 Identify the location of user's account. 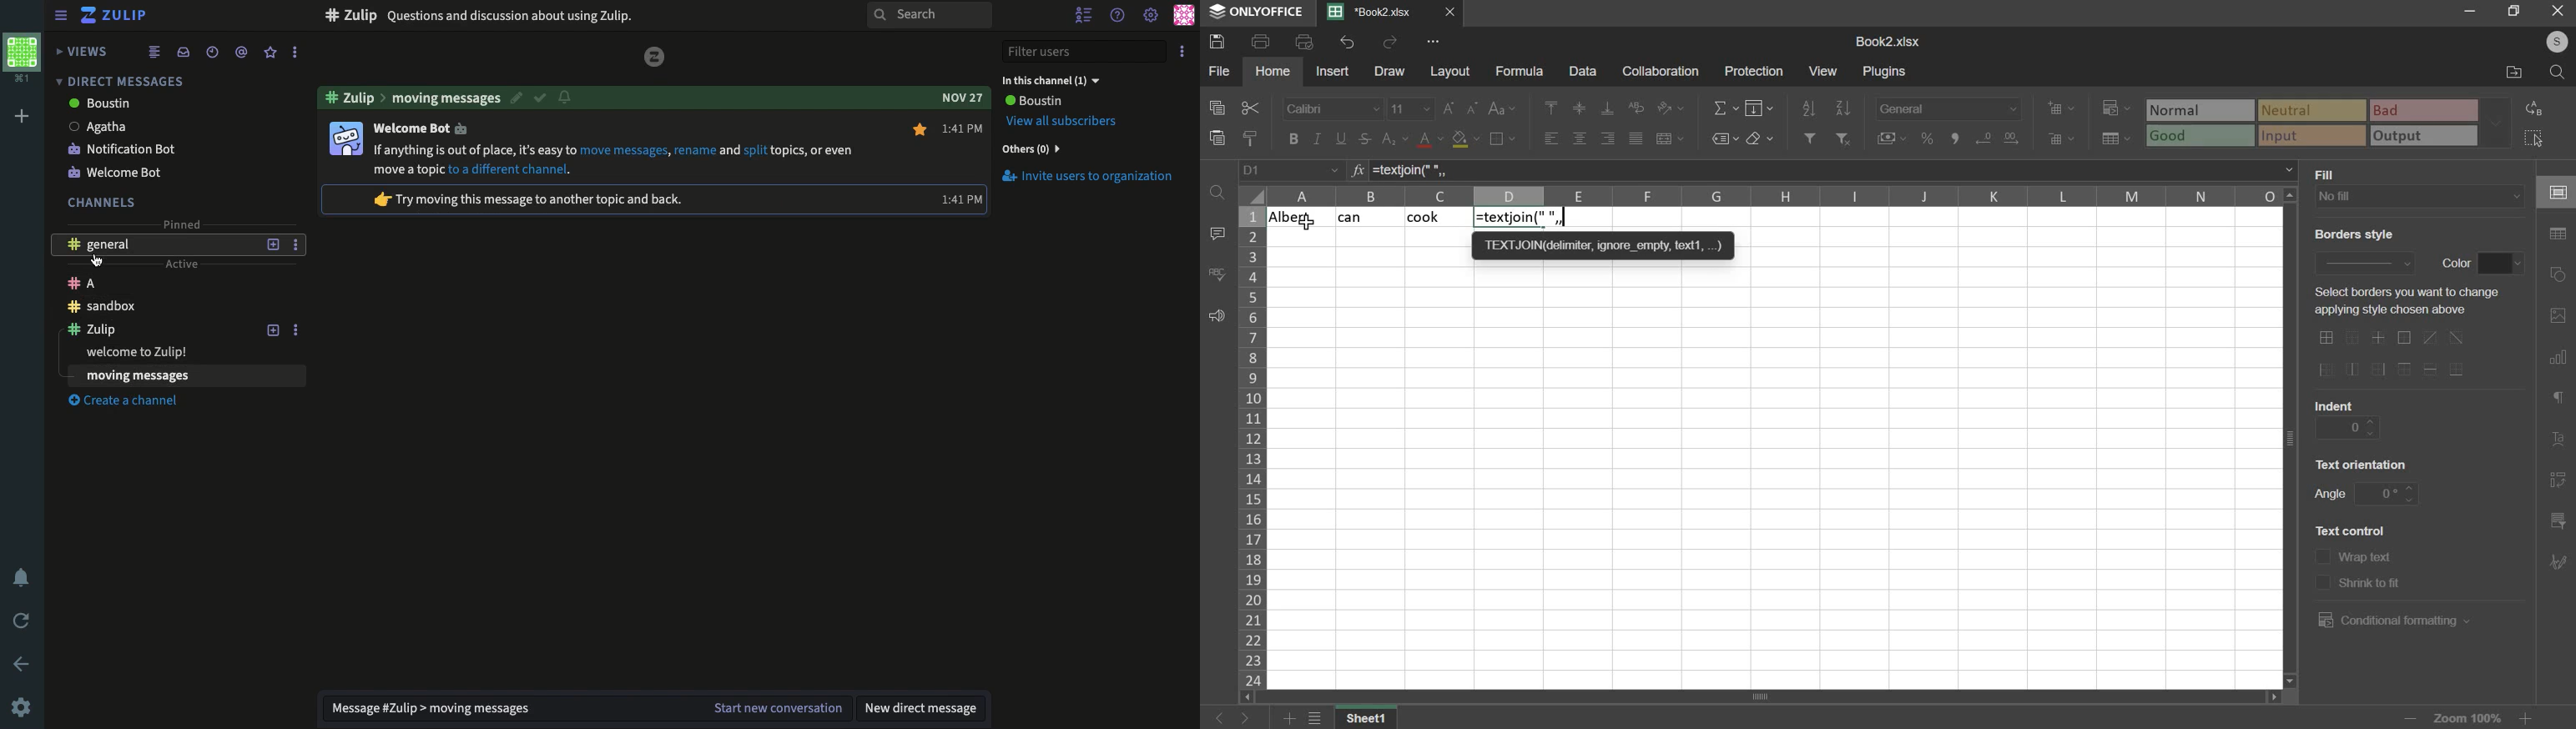
(2549, 40).